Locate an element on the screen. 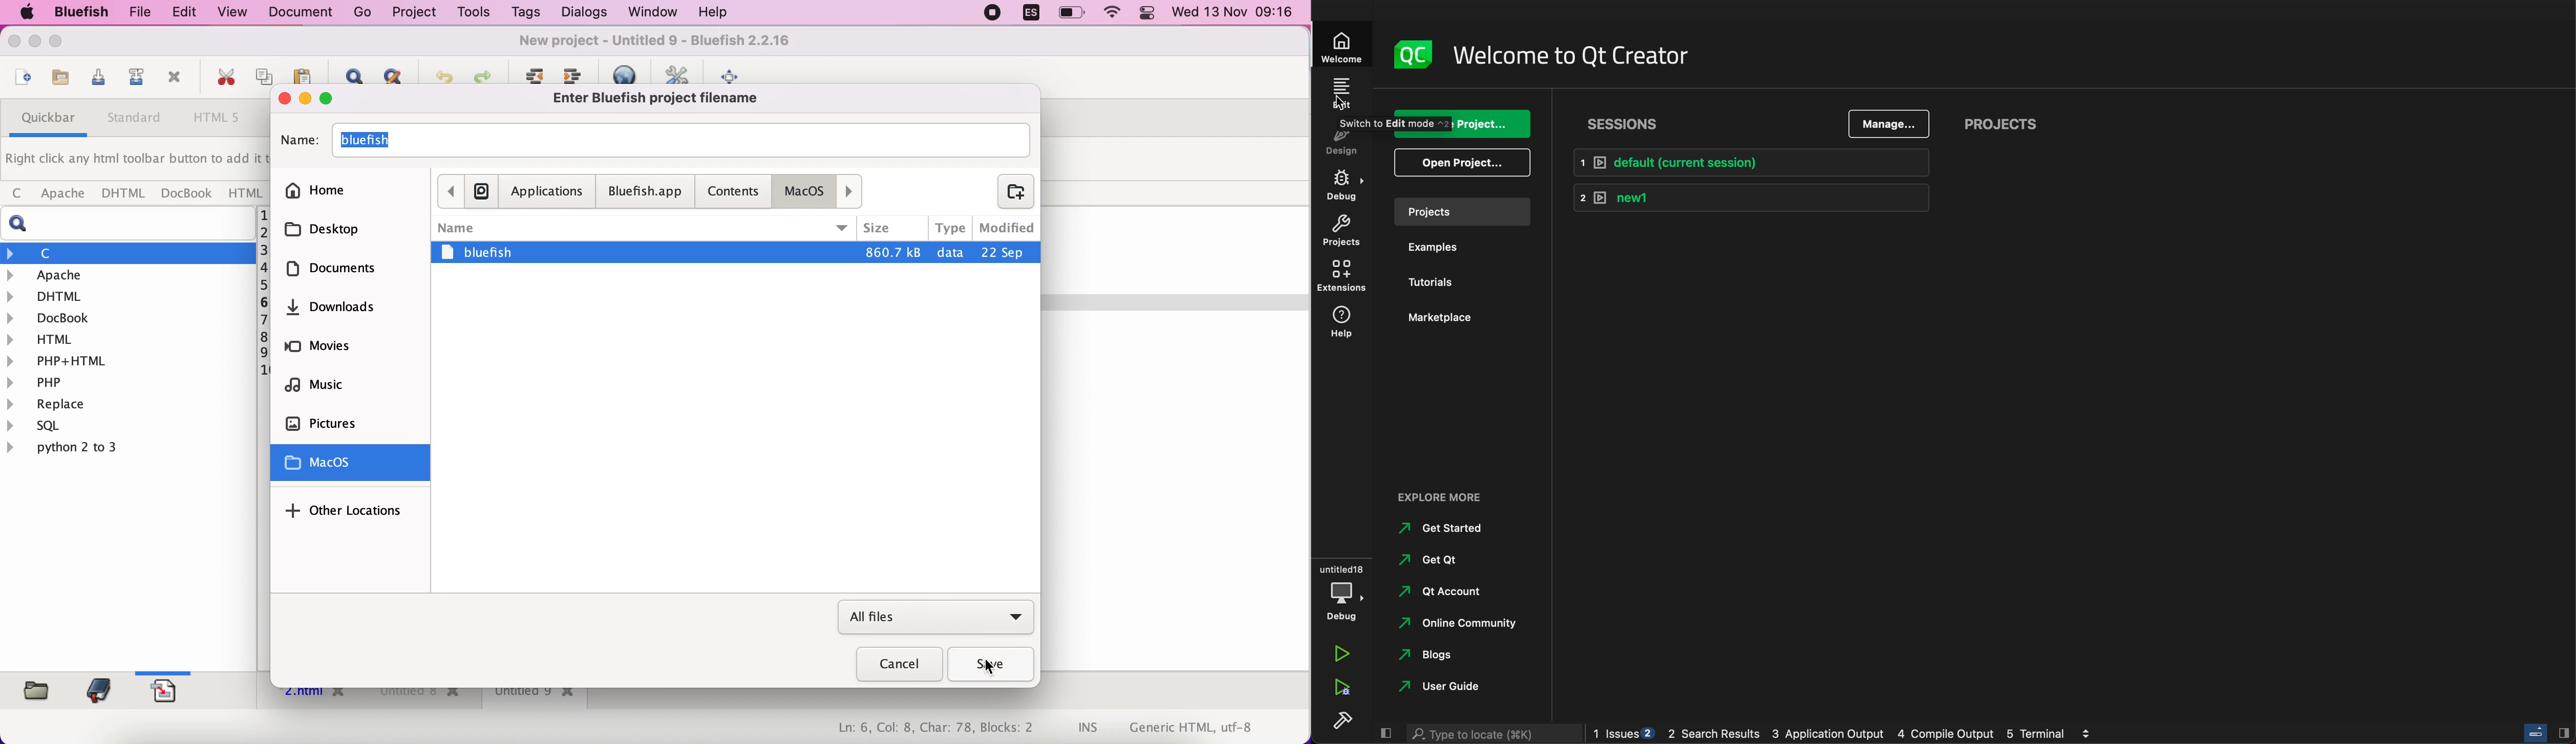 This screenshot has height=756, width=2576. modified is located at coordinates (1005, 226).